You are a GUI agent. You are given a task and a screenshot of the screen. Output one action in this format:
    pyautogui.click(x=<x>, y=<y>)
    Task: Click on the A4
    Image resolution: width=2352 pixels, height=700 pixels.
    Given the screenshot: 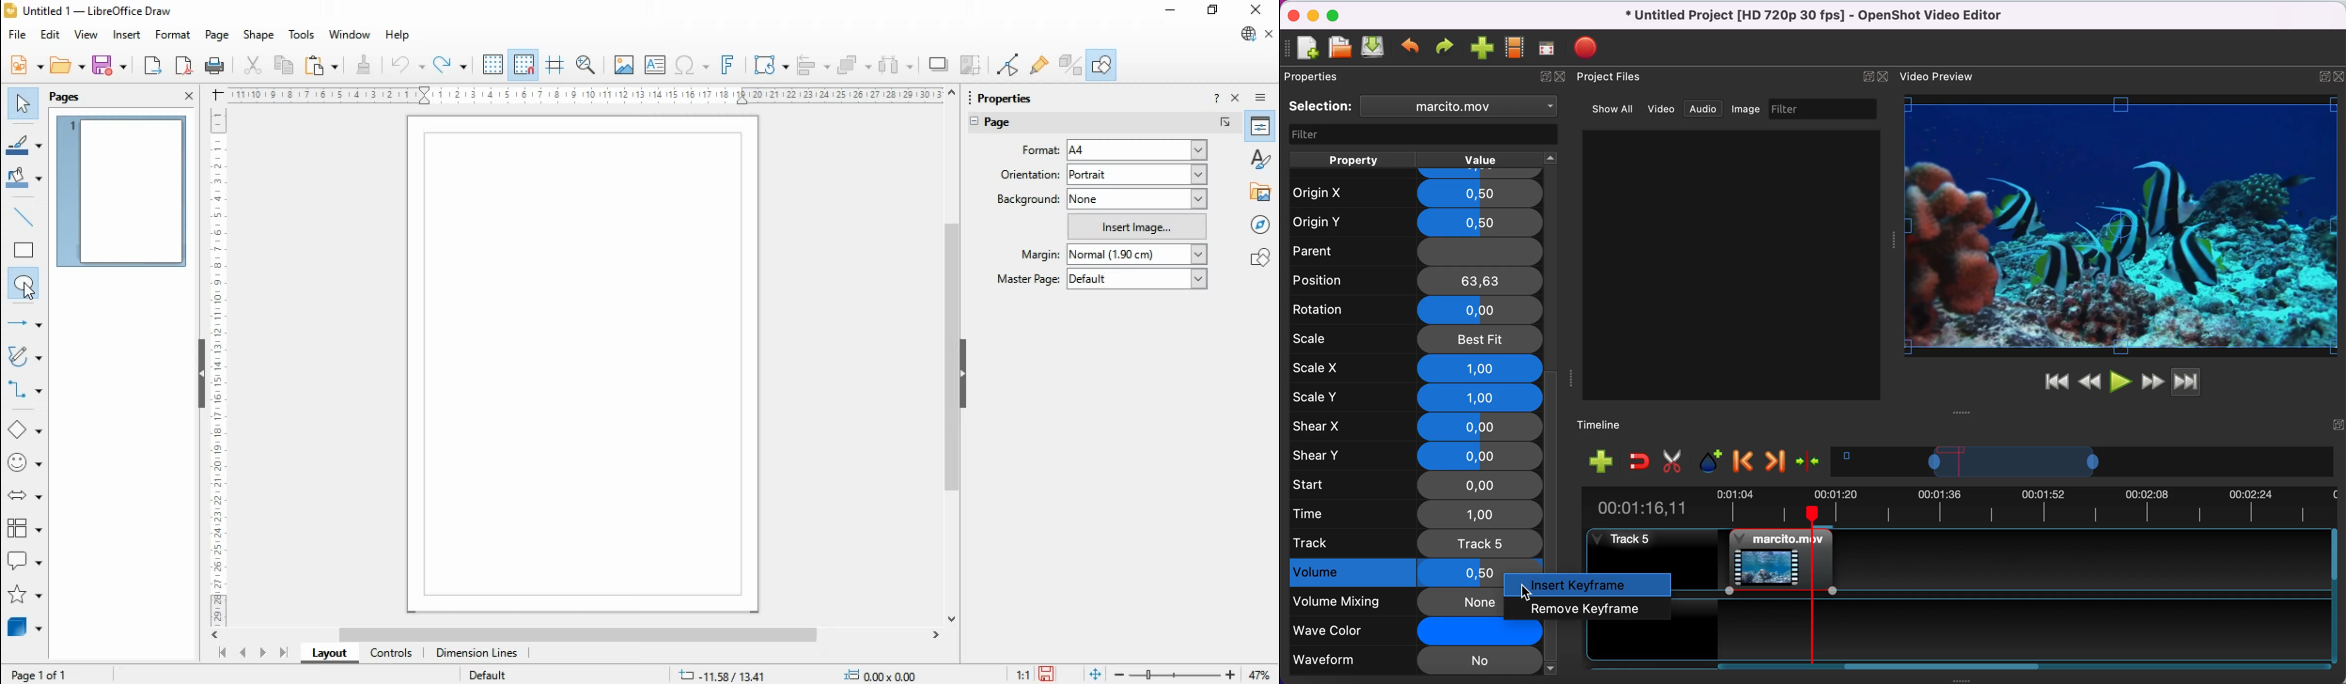 What is the action you would take?
    pyautogui.click(x=1139, y=151)
    